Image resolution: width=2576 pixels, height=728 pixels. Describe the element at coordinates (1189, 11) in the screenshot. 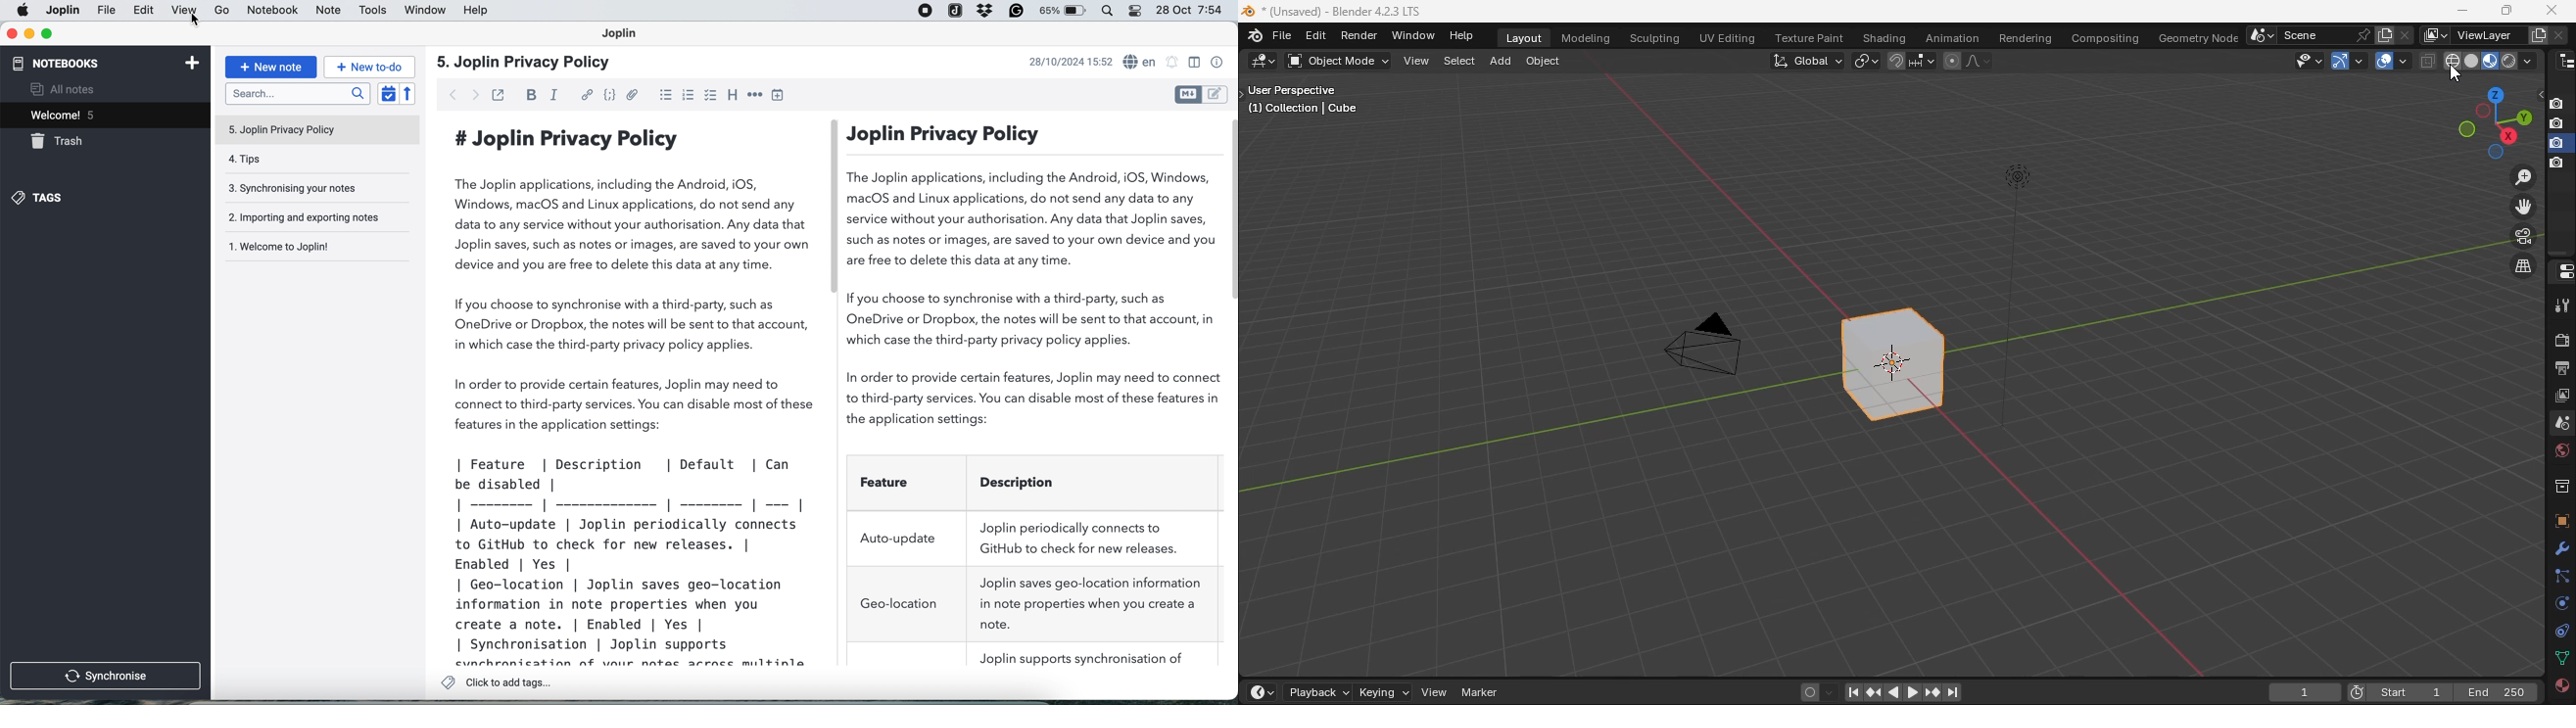

I see `28 Oct 7:54` at that location.